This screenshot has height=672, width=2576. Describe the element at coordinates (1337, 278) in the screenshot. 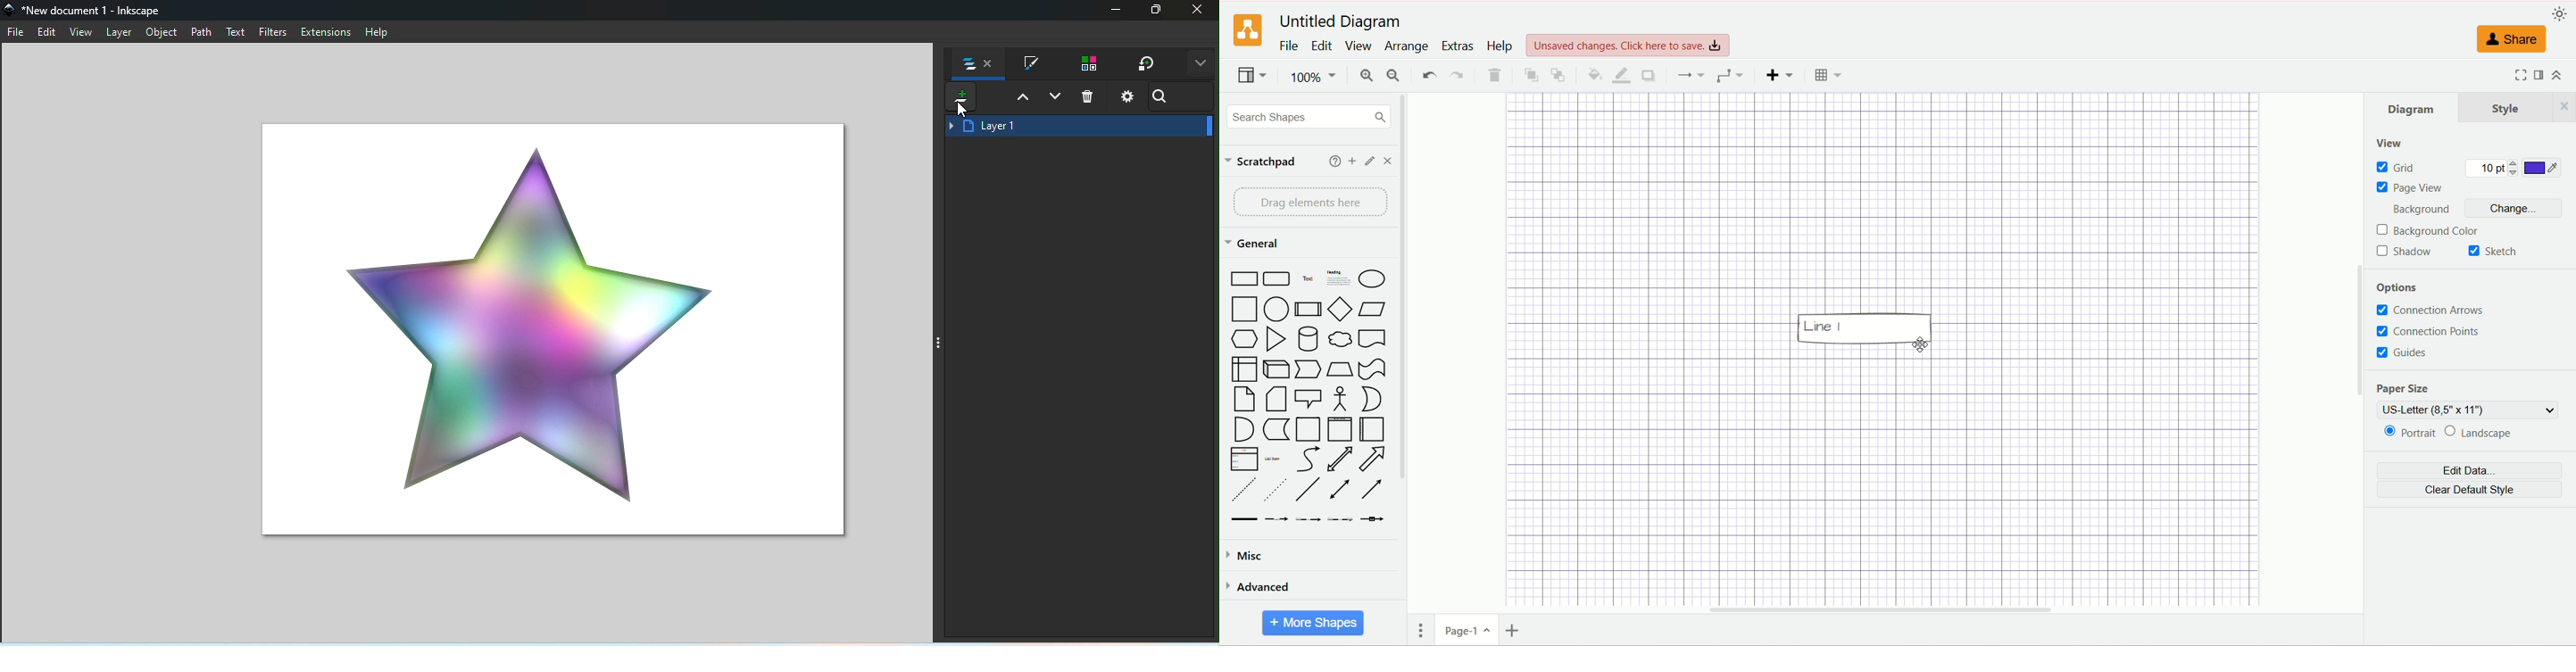

I see `Textbox` at that location.